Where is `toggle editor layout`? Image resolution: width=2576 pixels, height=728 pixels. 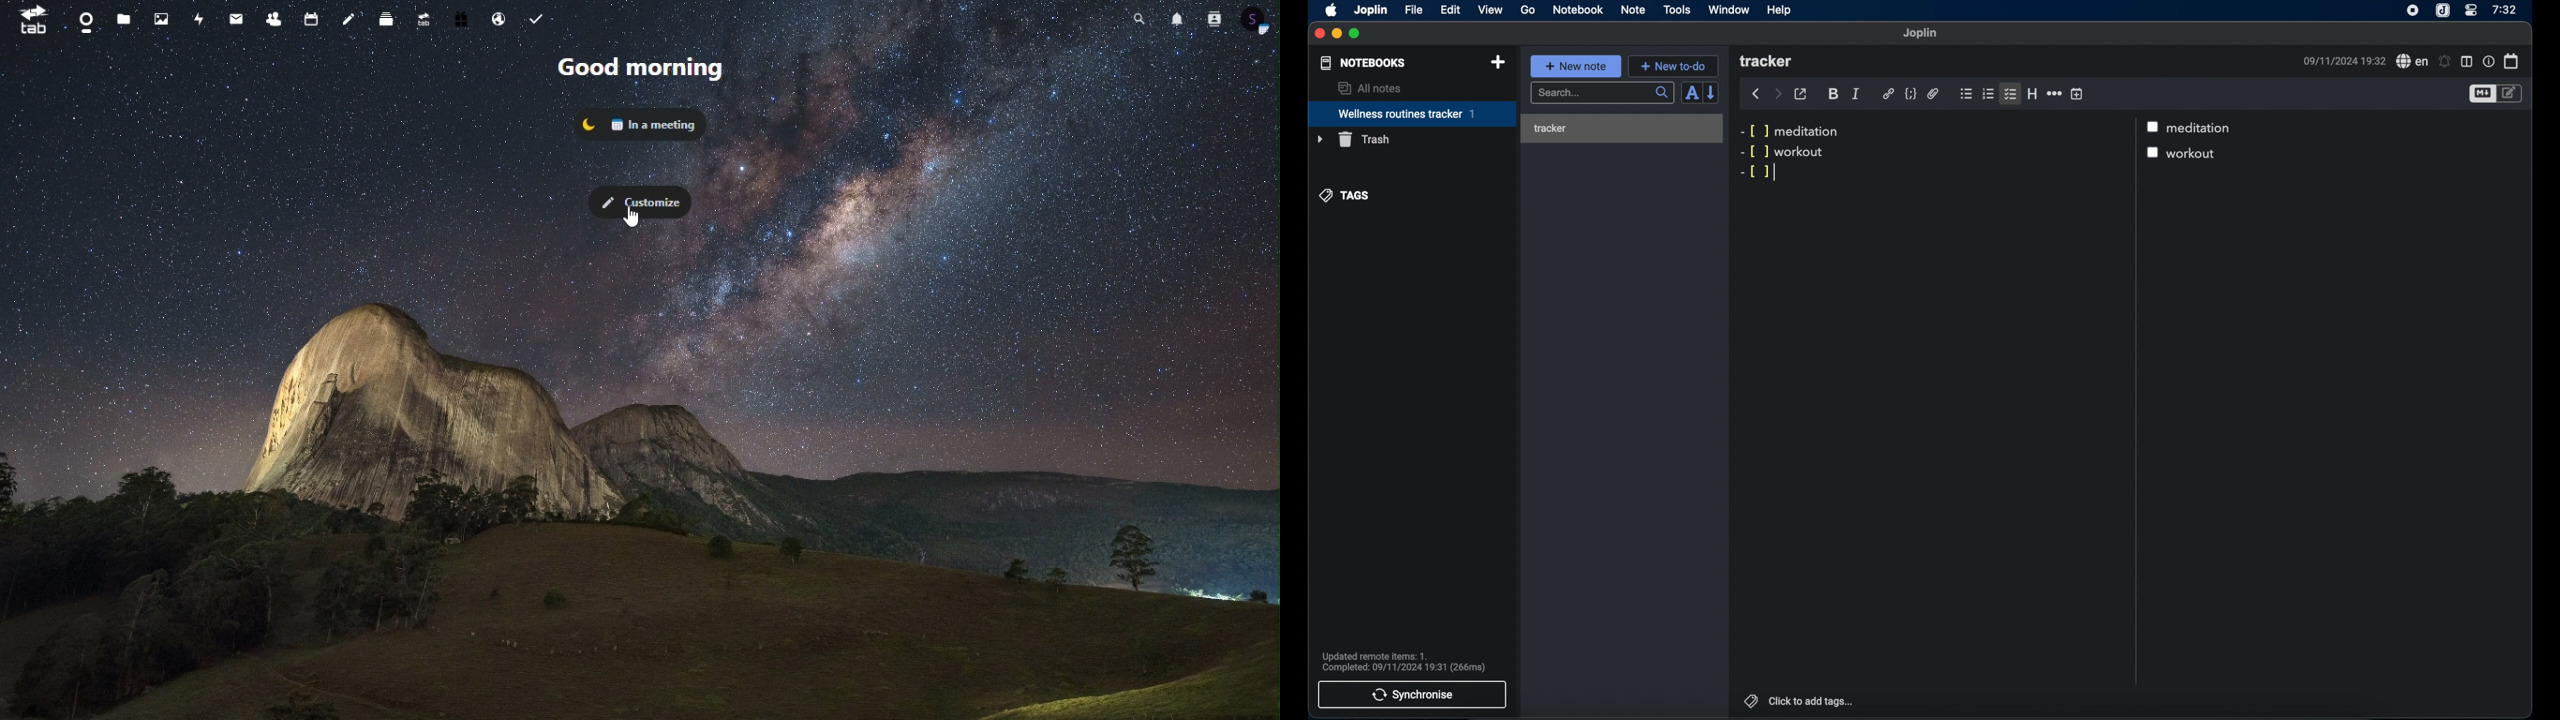
toggle editor layout is located at coordinates (2466, 61).